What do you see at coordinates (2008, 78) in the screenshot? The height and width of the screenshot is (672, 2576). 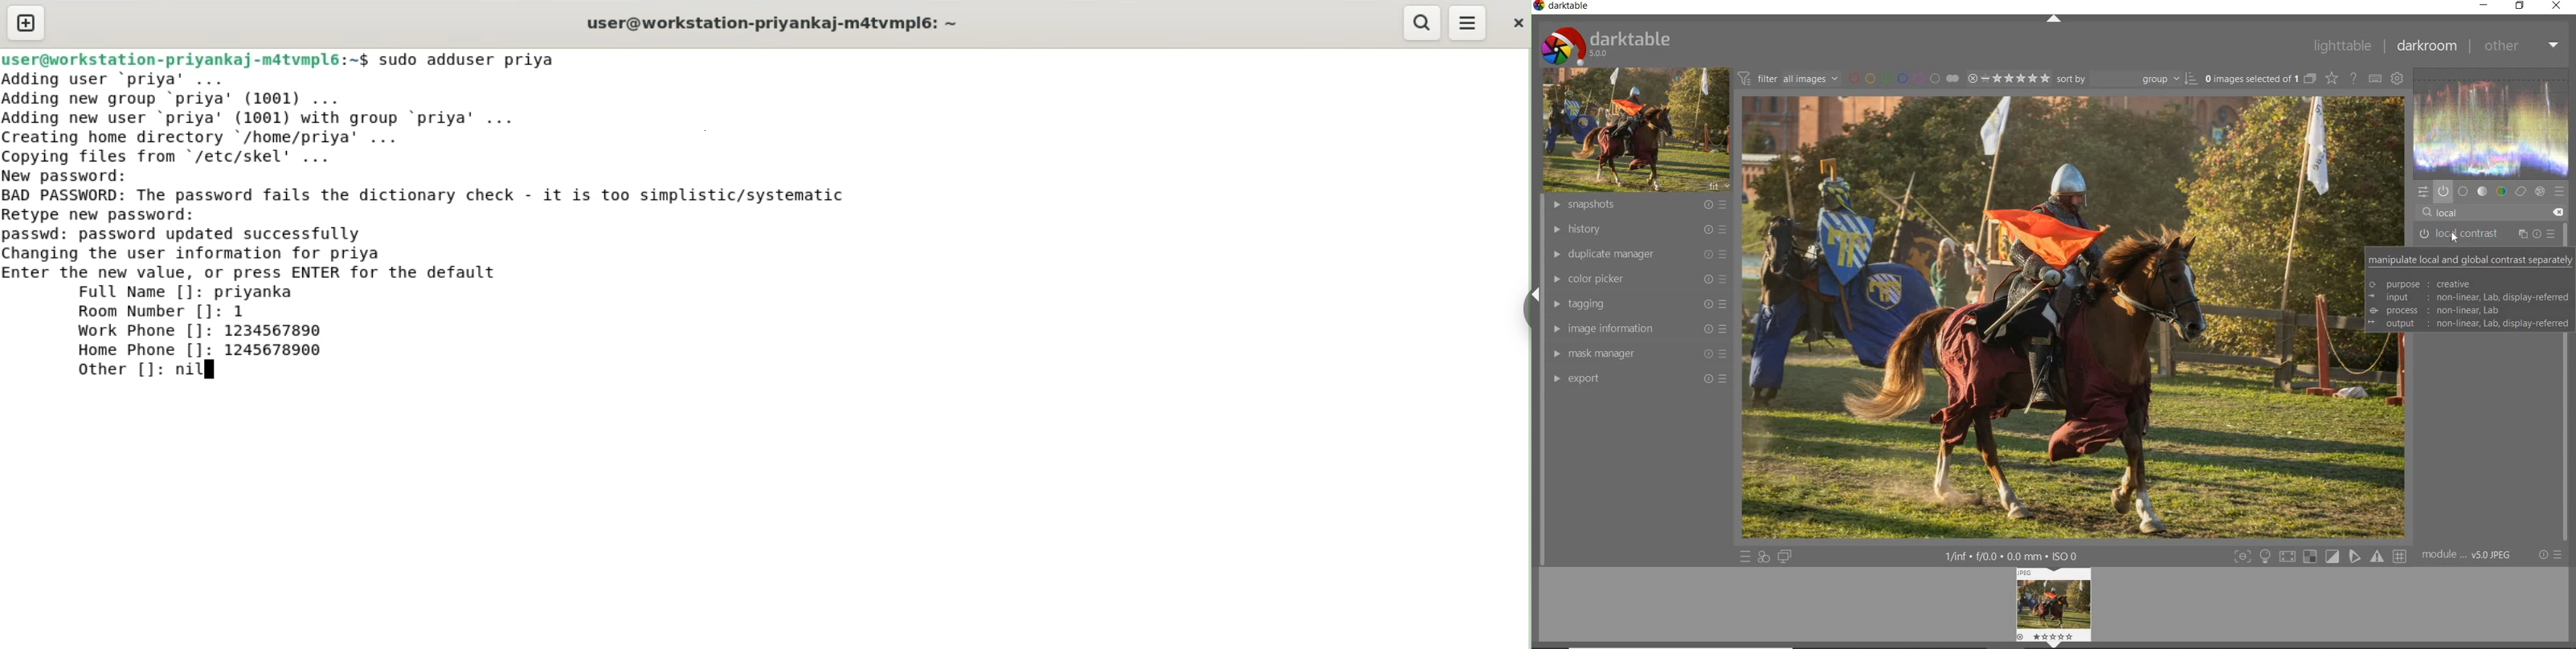 I see `selected Image range rating` at bounding box center [2008, 78].